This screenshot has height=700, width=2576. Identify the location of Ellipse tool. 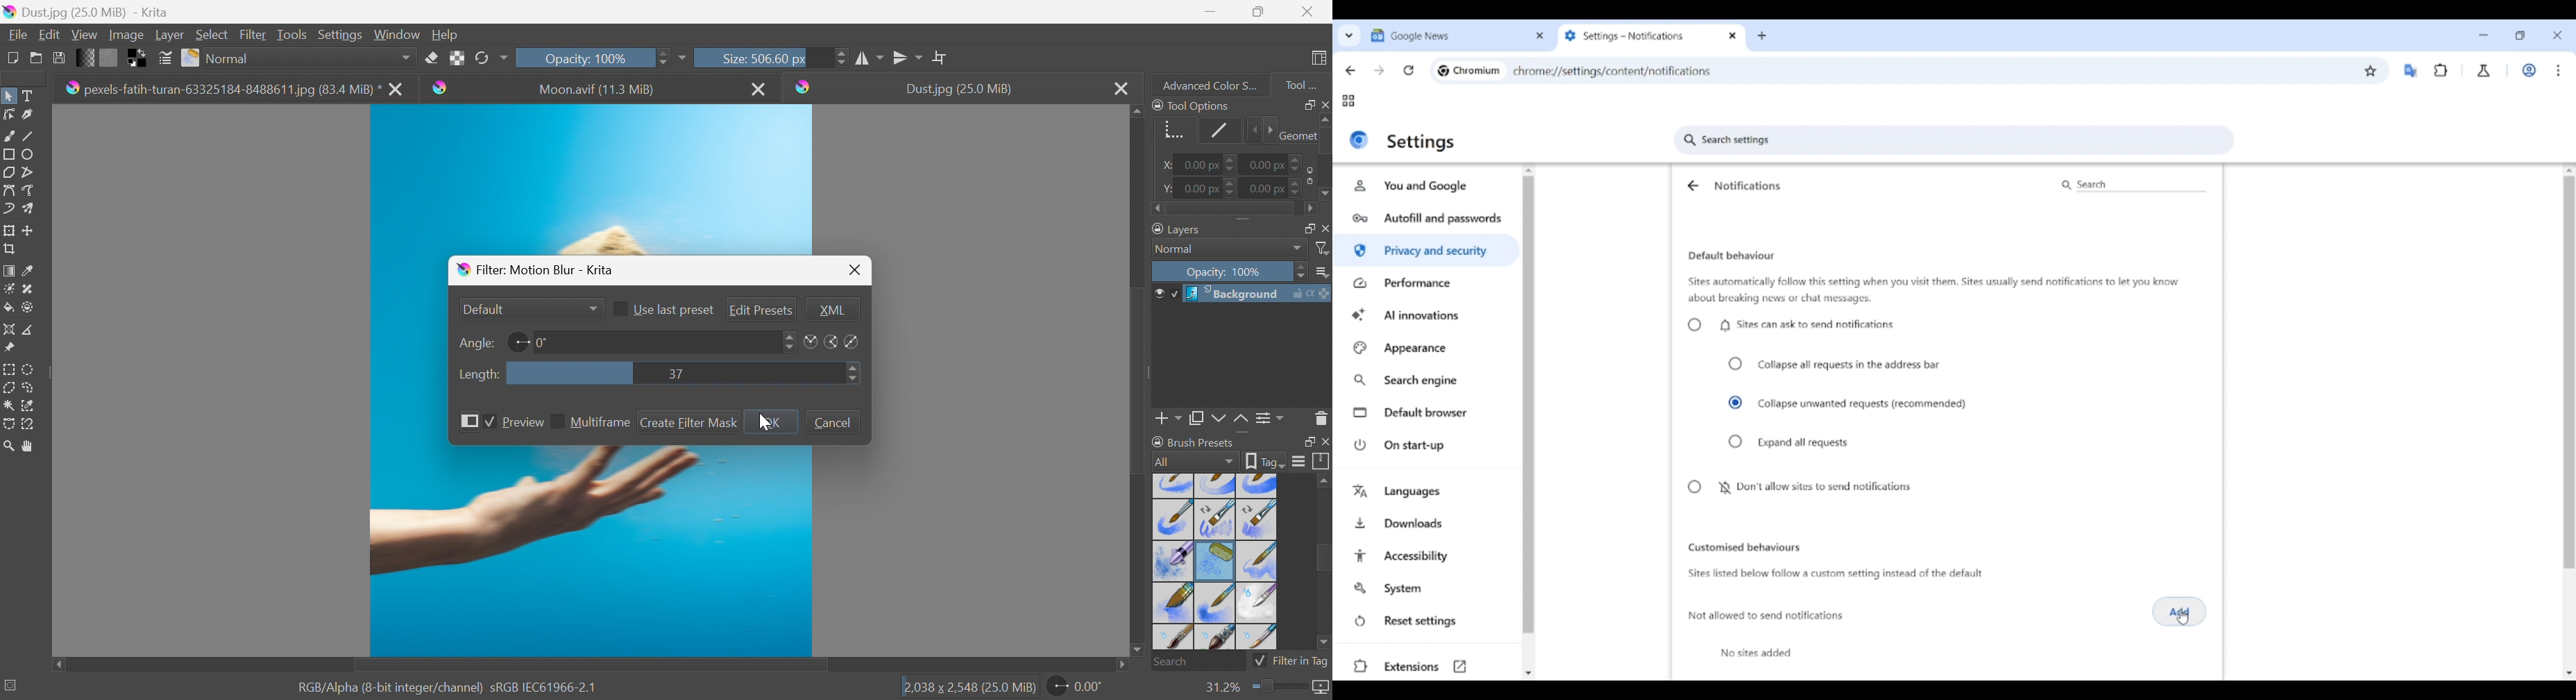
(32, 153).